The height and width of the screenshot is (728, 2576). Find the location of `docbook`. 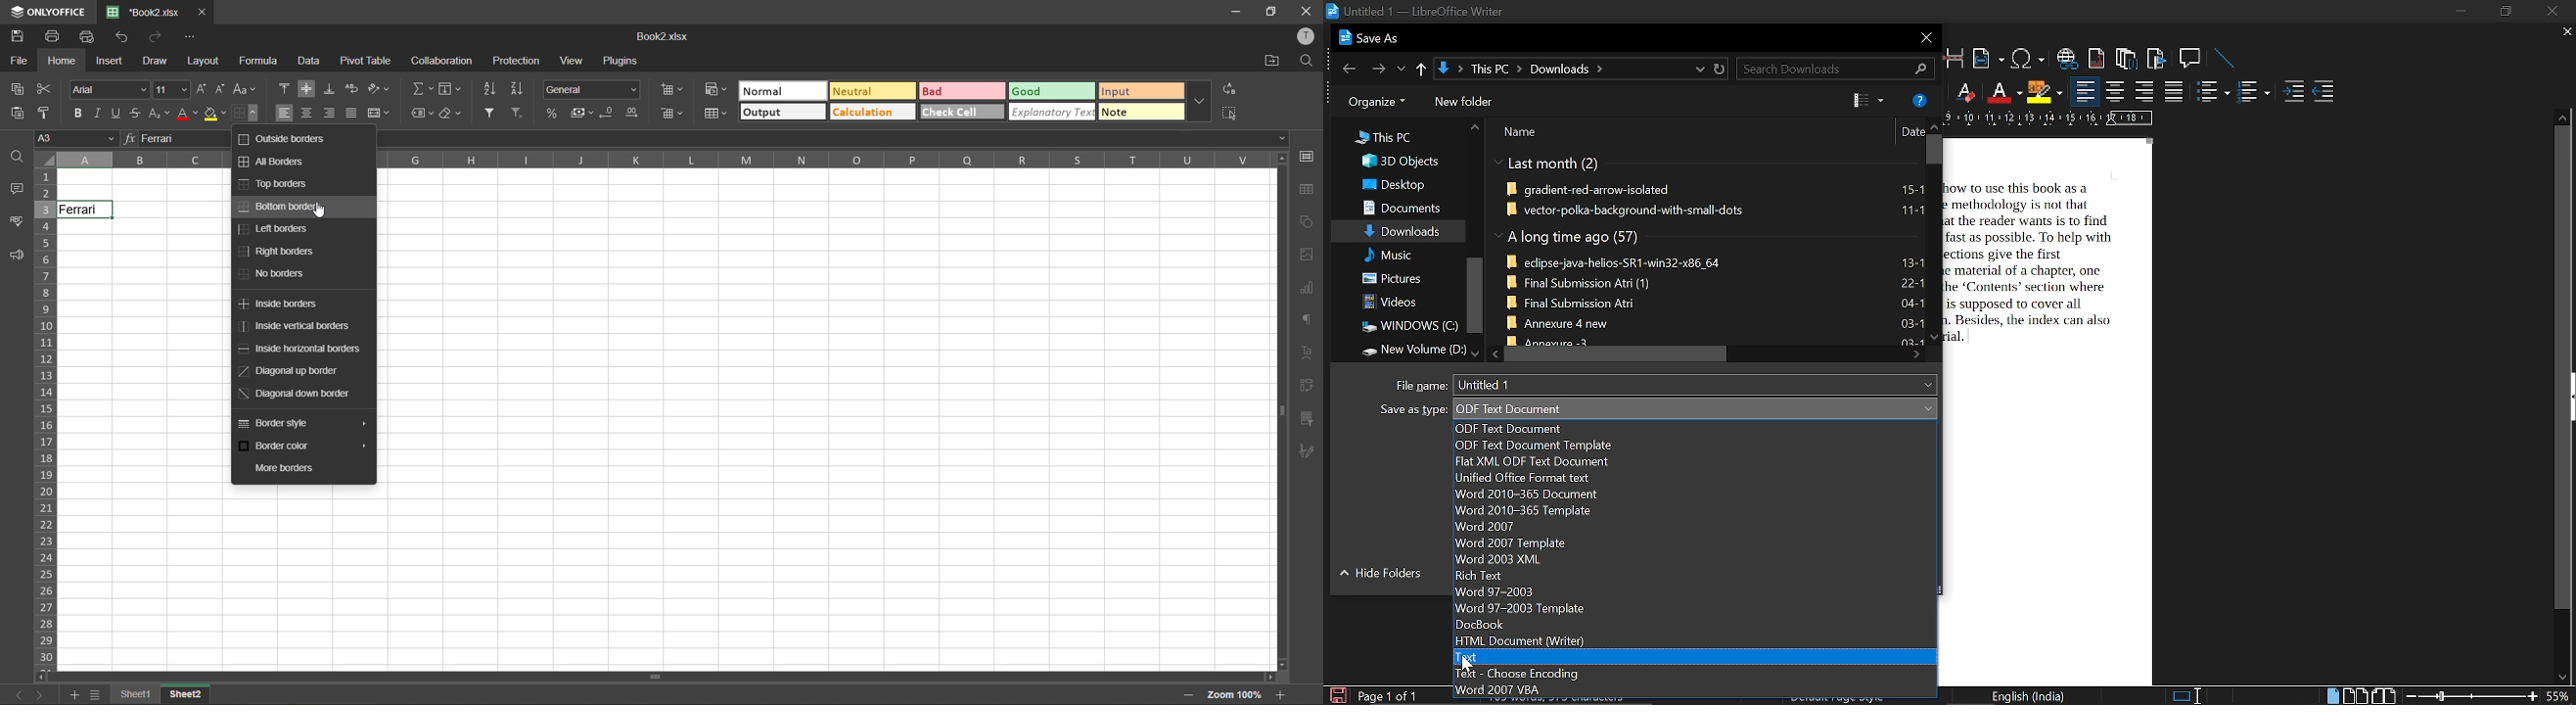

docbook is located at coordinates (1695, 626).